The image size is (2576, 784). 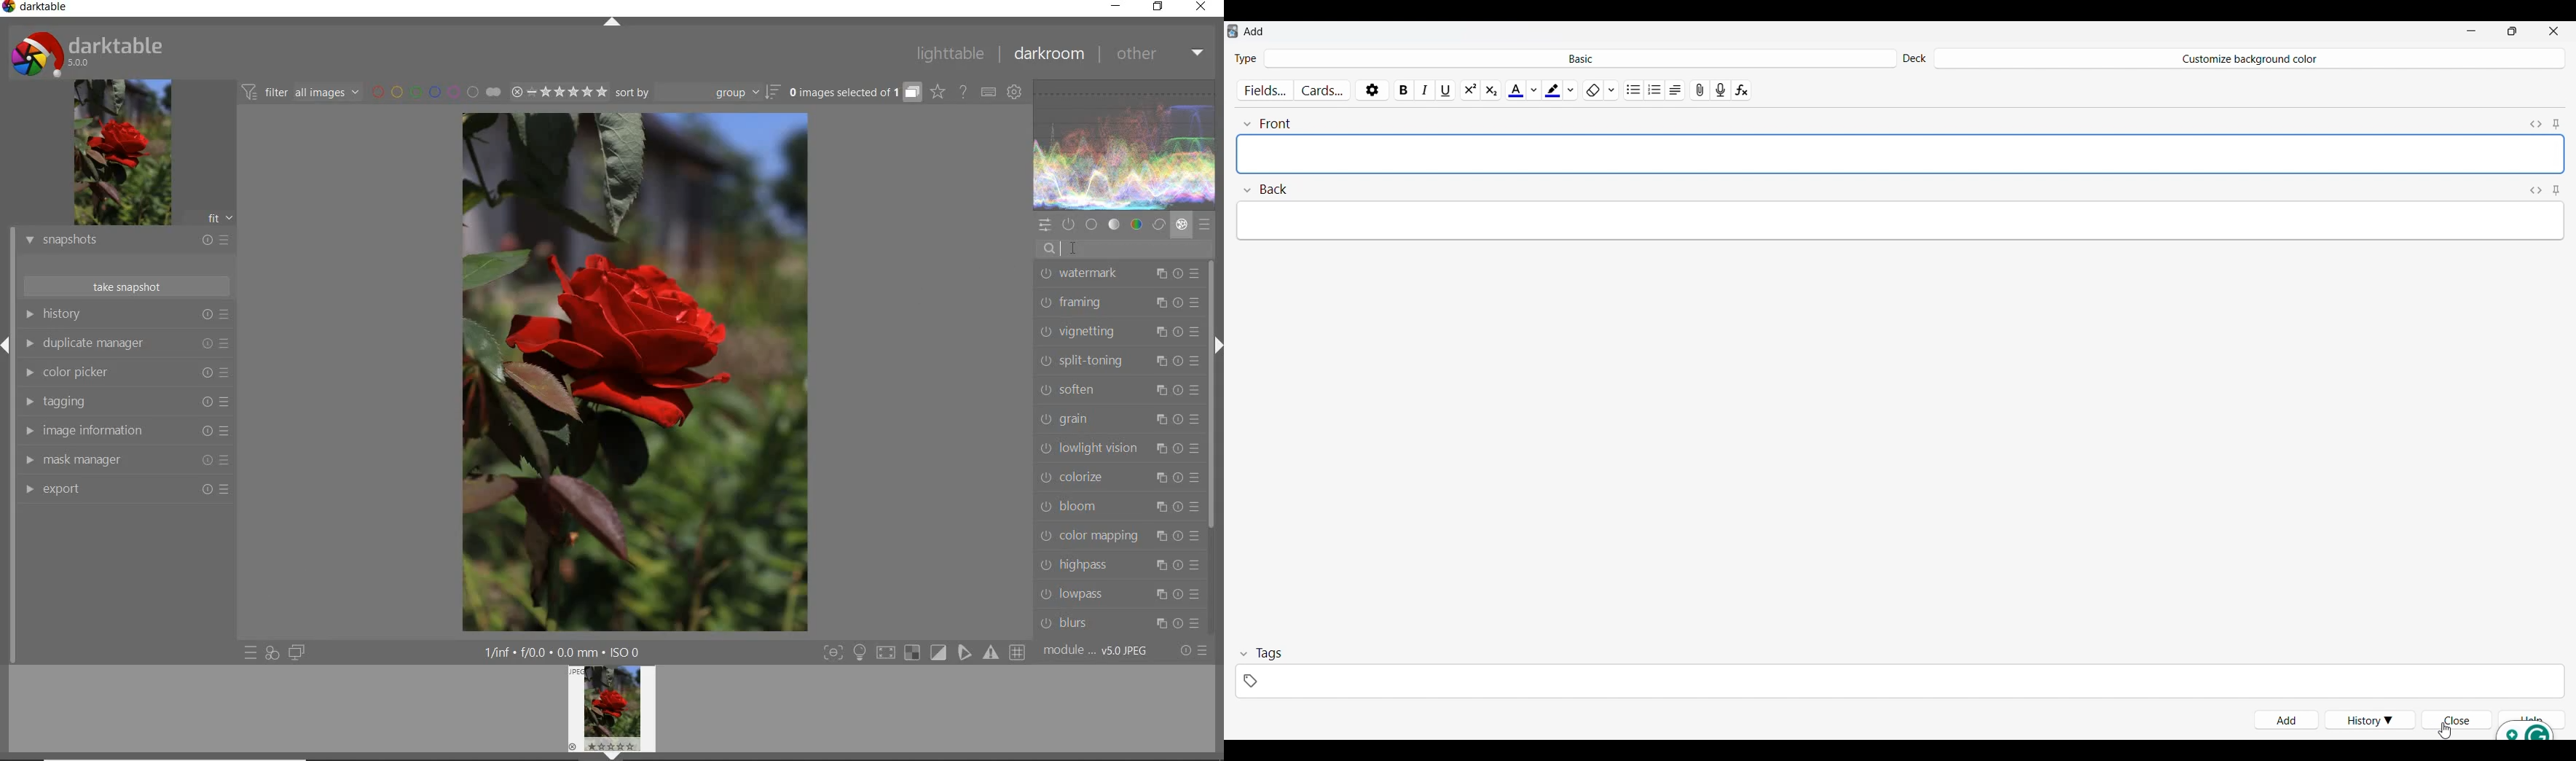 I want to click on lowpass, so click(x=1117, y=593).